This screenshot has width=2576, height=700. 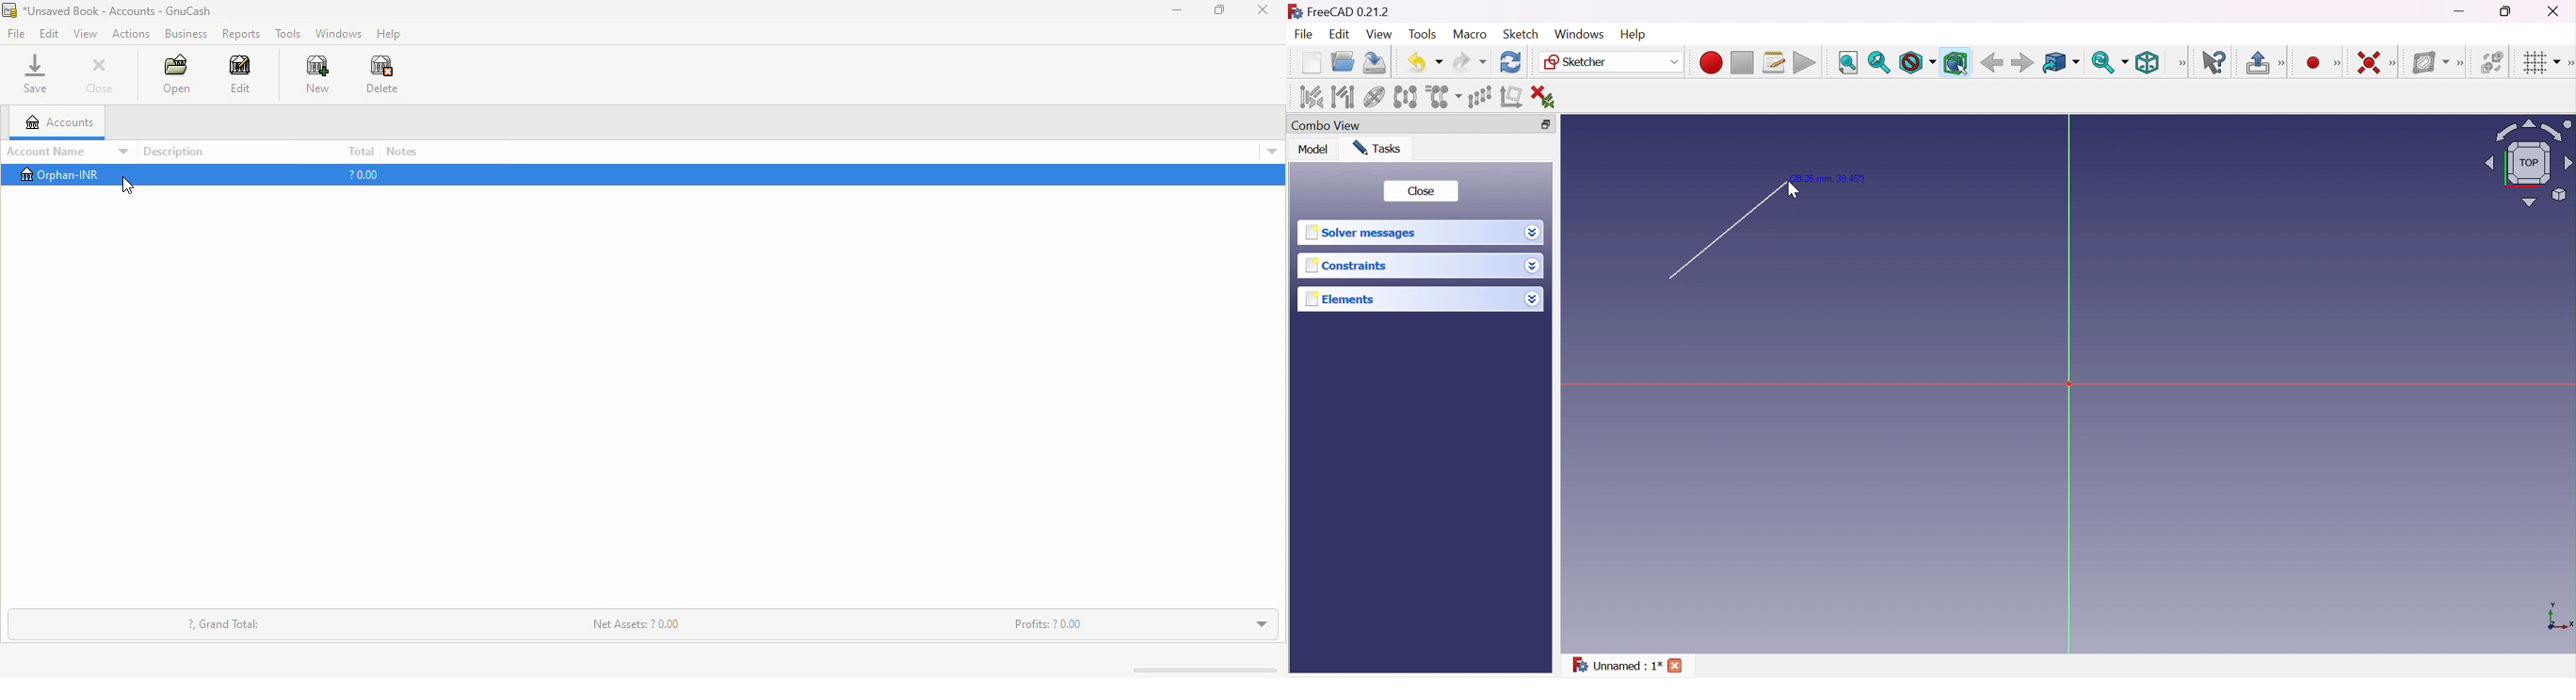 I want to click on view, so click(x=85, y=34).